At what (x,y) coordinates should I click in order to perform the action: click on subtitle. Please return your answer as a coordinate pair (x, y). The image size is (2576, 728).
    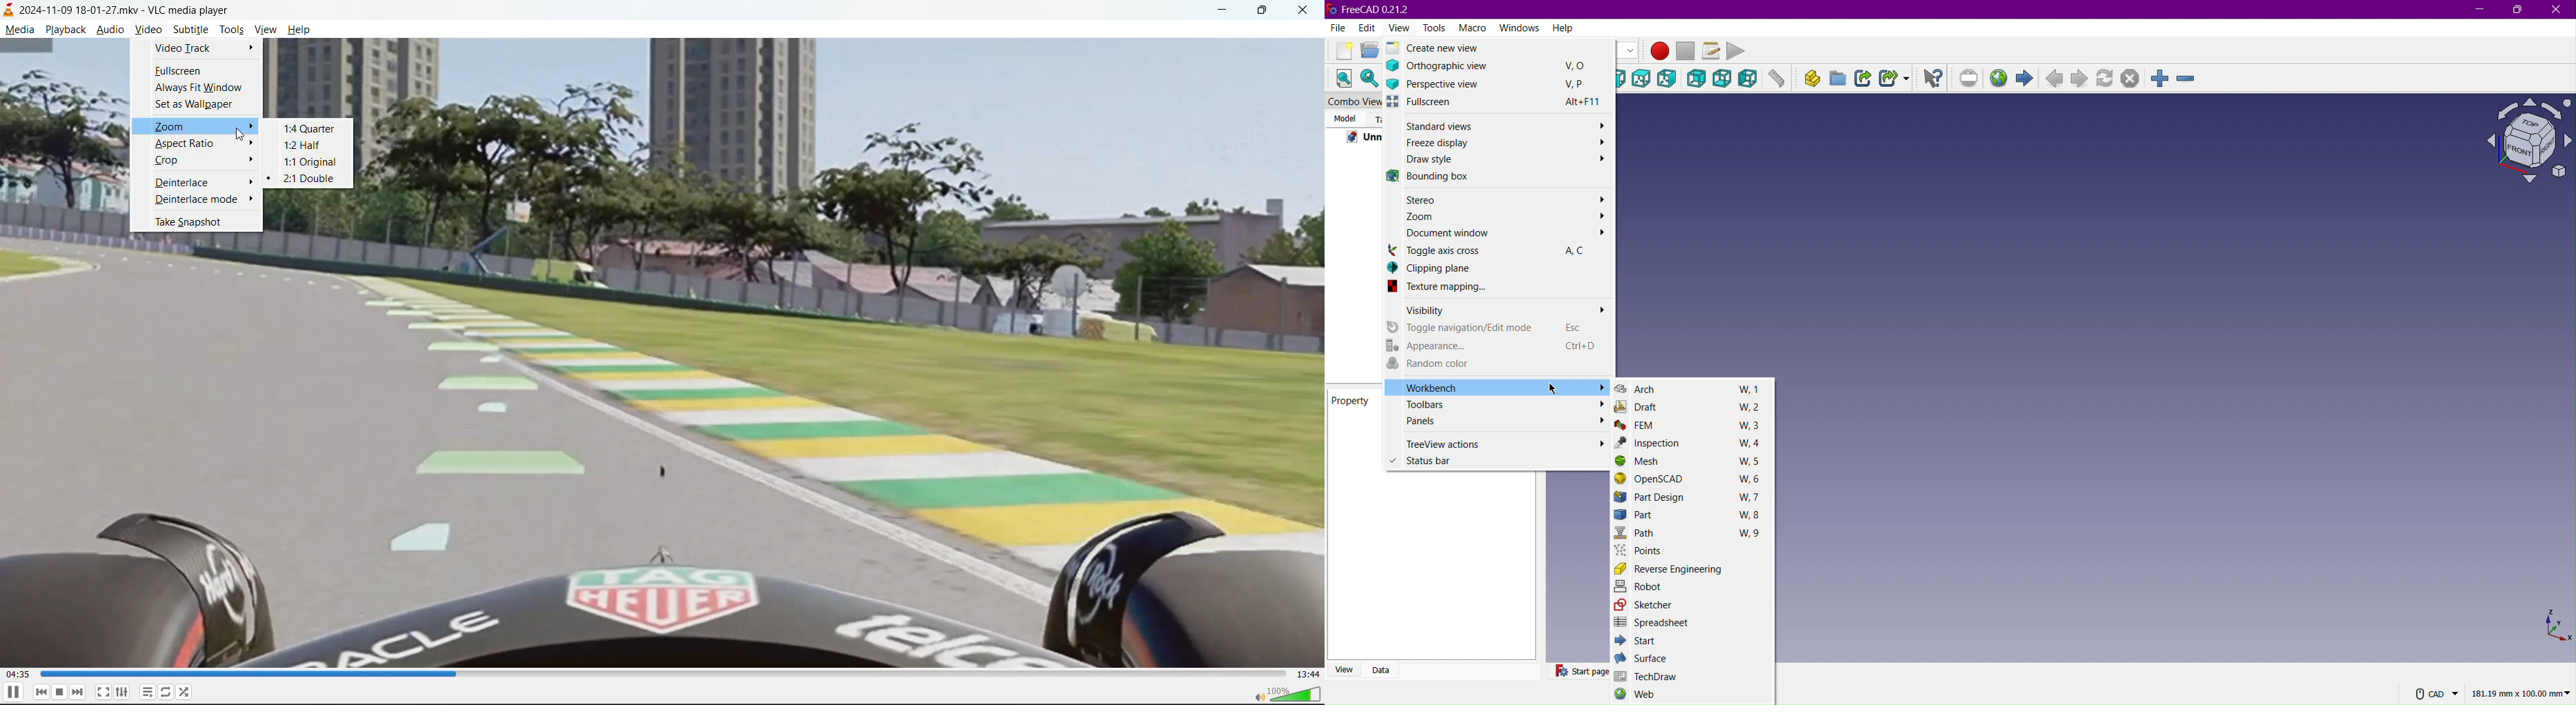
    Looking at the image, I should click on (191, 29).